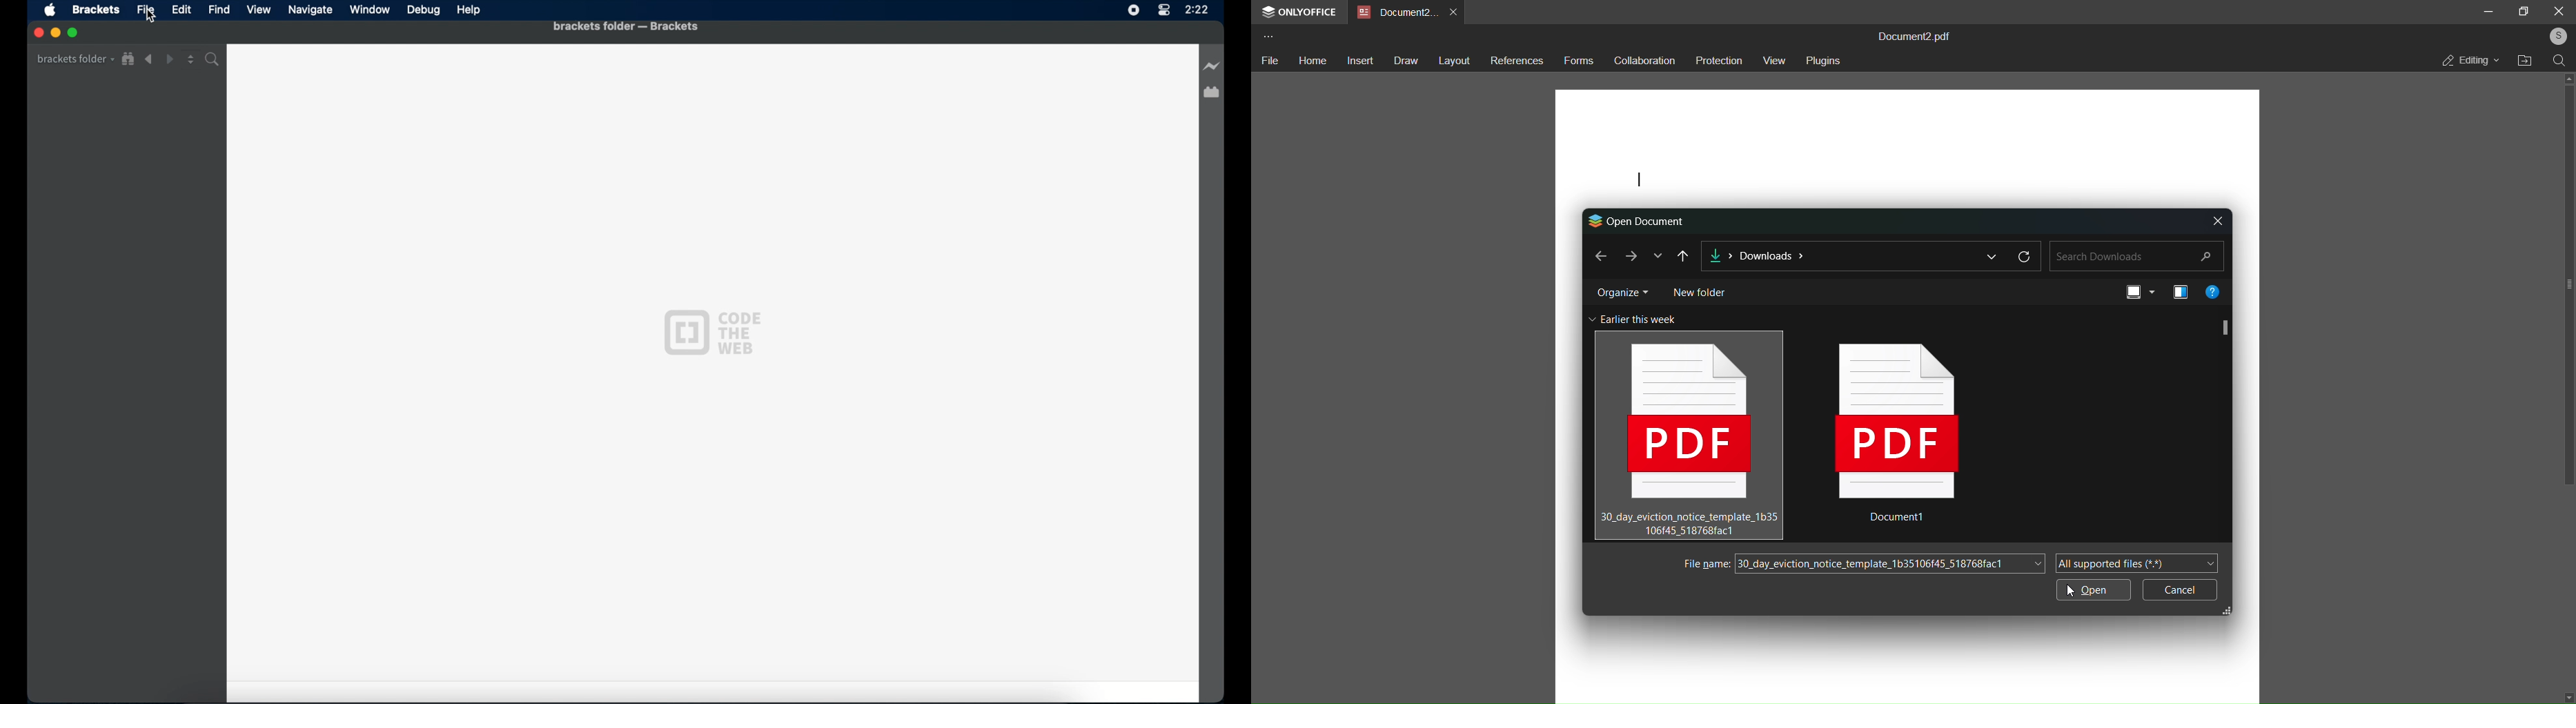 The width and height of the screenshot is (2576, 728). What do you see at coordinates (1214, 100) in the screenshot?
I see `extension manager` at bounding box center [1214, 100].